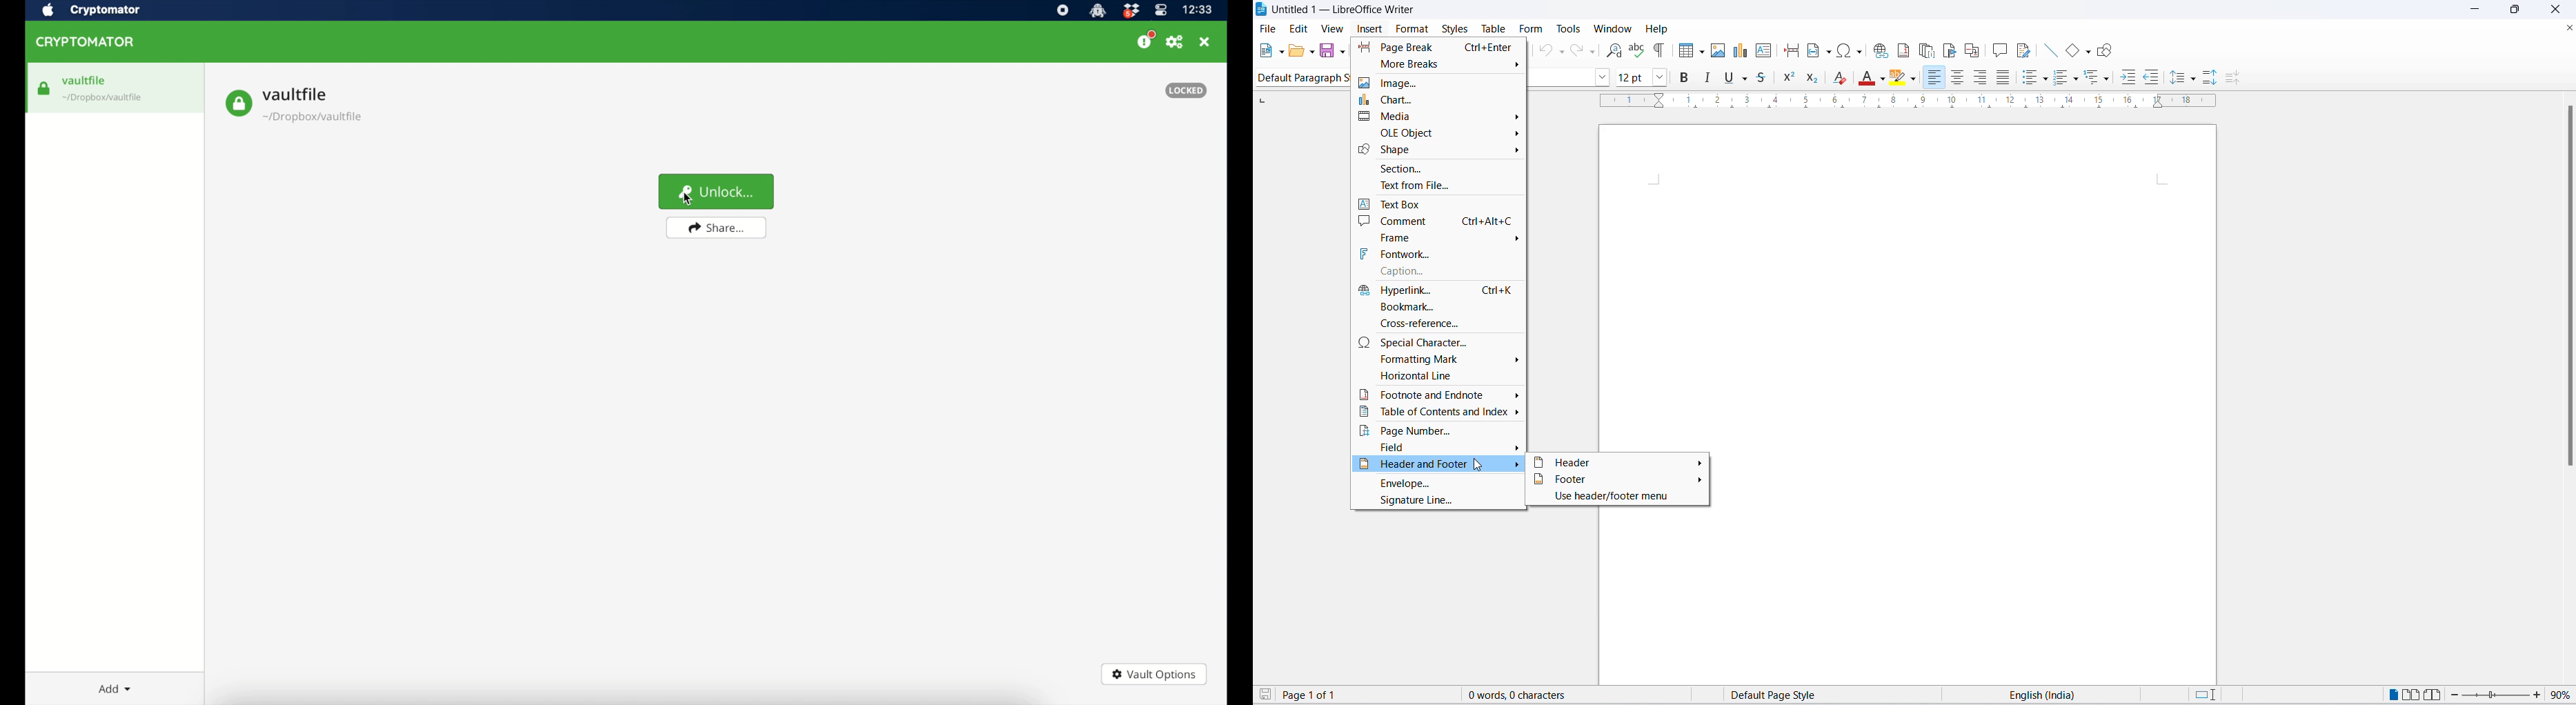 The image size is (2576, 728). What do you see at coordinates (1266, 51) in the screenshot?
I see `new file` at bounding box center [1266, 51].